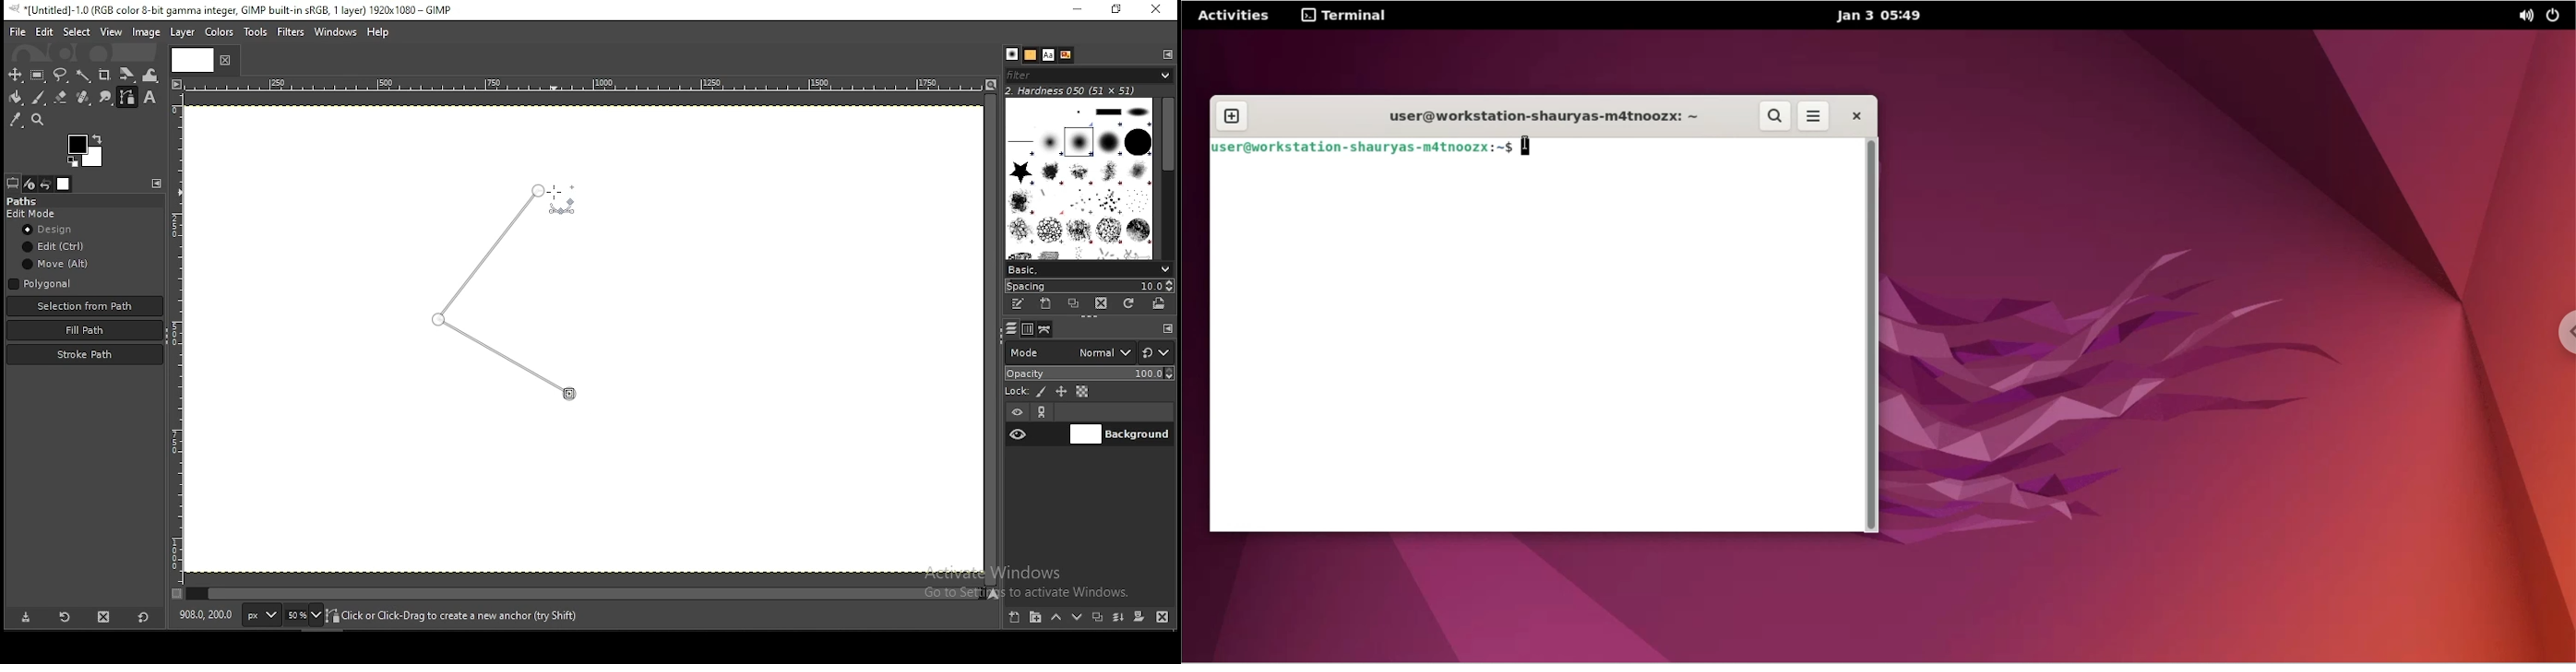  What do you see at coordinates (208, 617) in the screenshot?
I see `872.0, 196.0` at bounding box center [208, 617].